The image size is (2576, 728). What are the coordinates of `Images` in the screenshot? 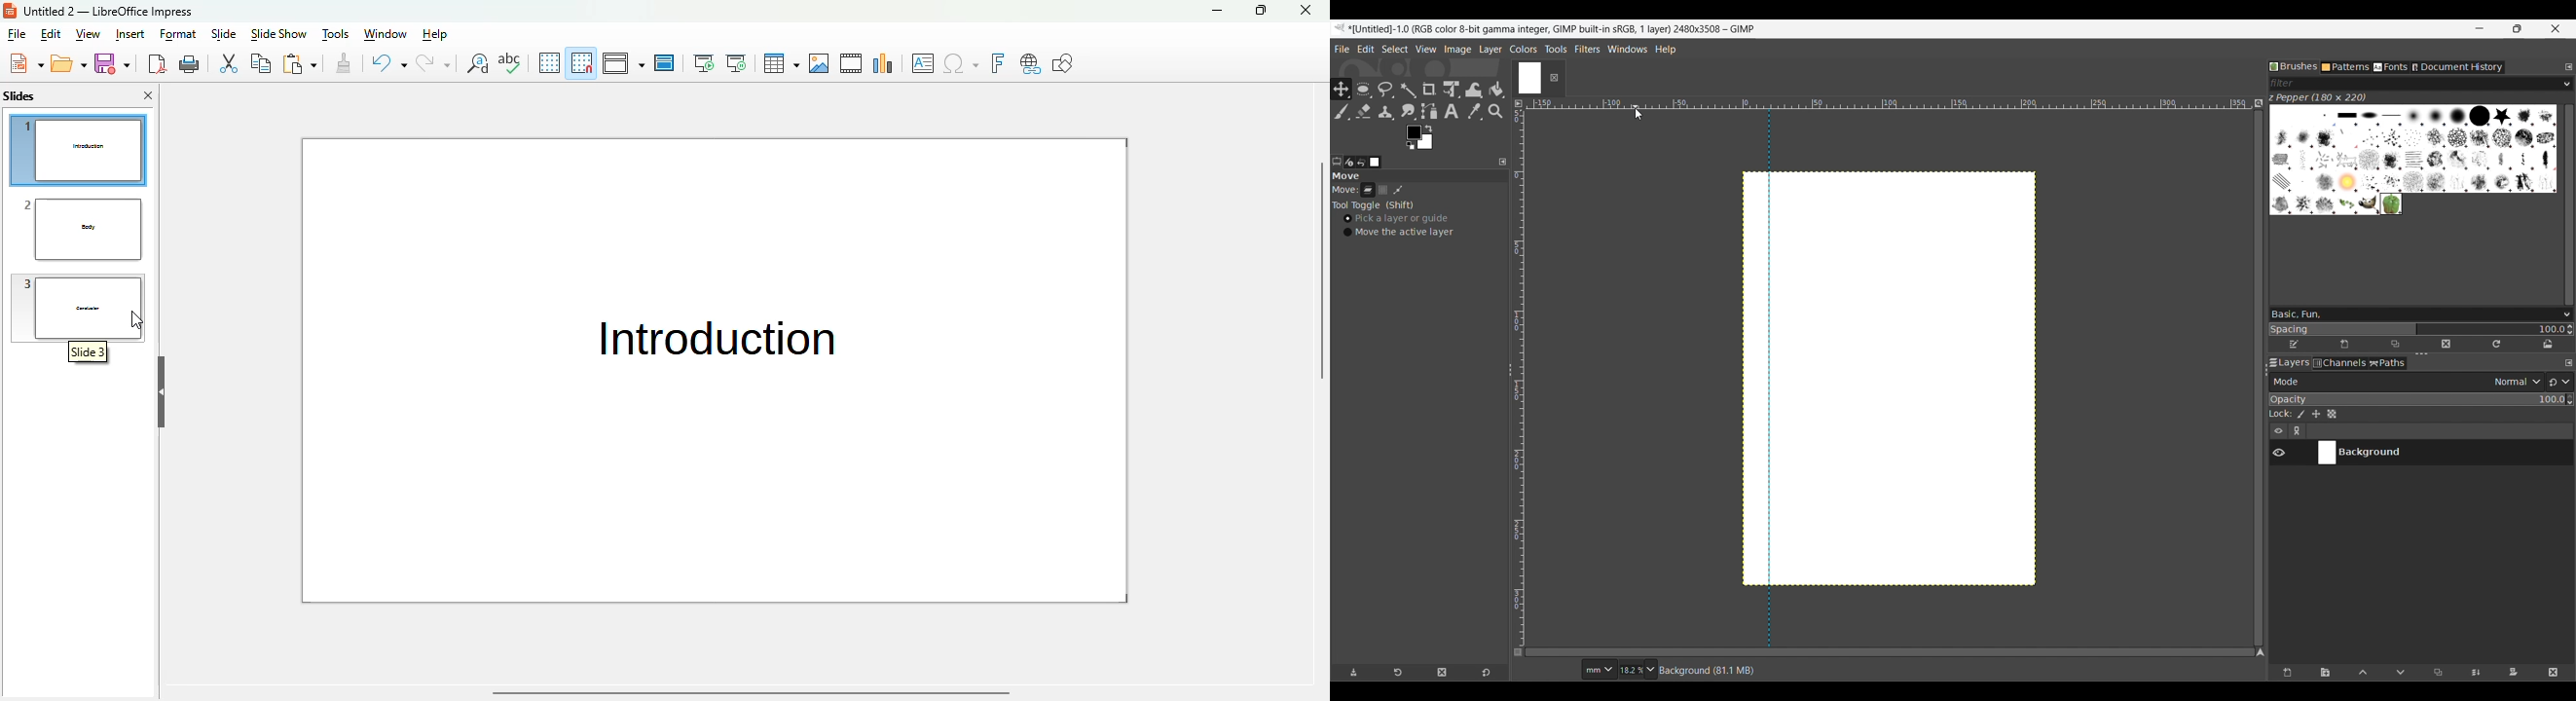 It's located at (1375, 162).